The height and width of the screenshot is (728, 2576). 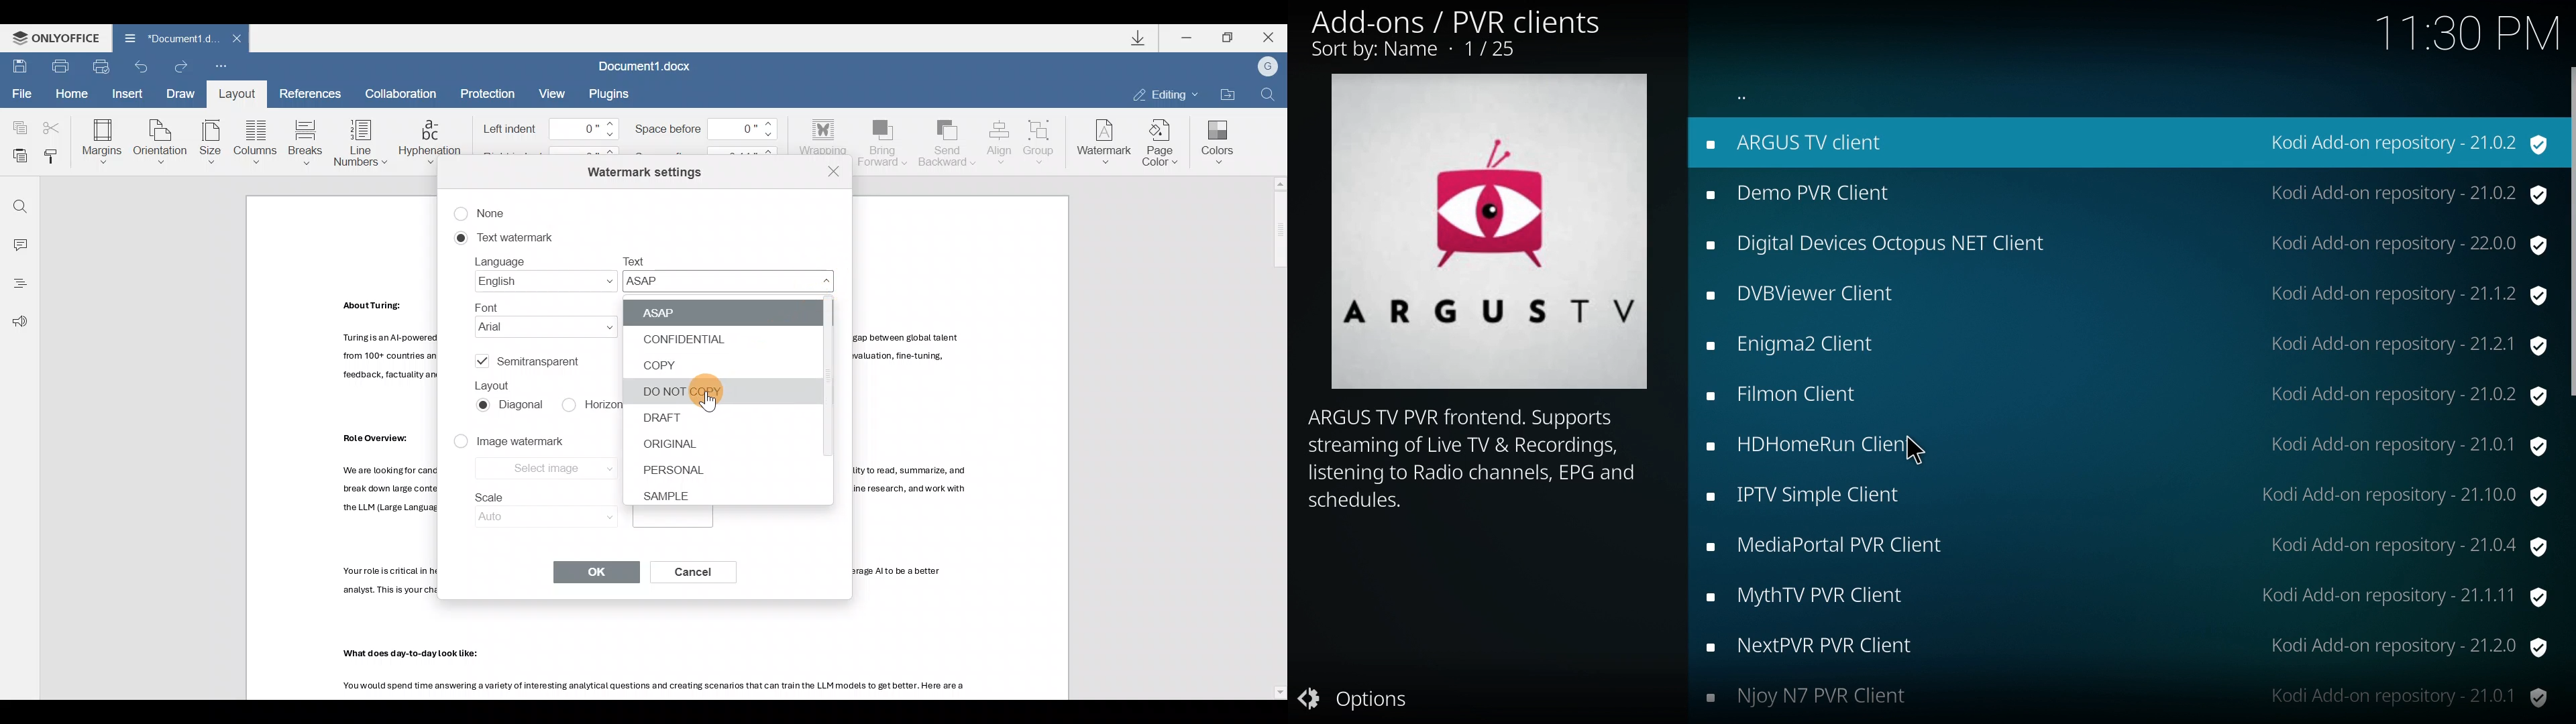 What do you see at coordinates (1268, 93) in the screenshot?
I see `Find` at bounding box center [1268, 93].